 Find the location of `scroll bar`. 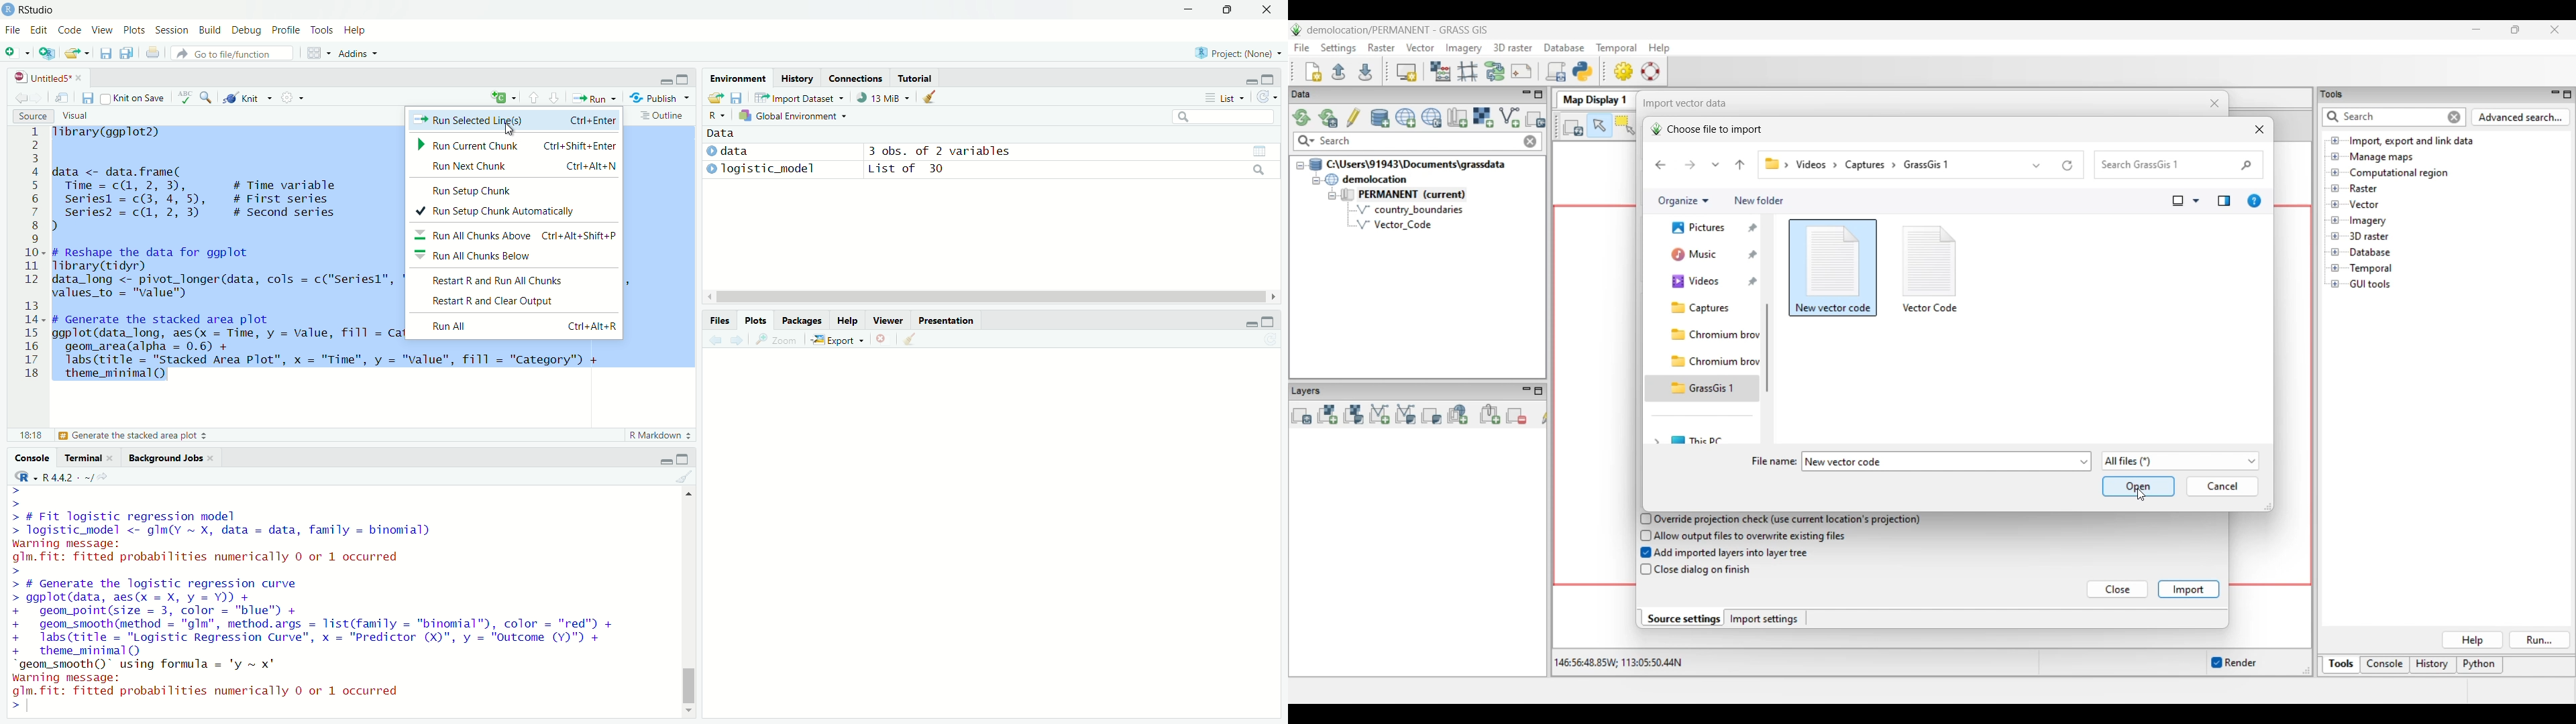

scroll bar is located at coordinates (688, 602).